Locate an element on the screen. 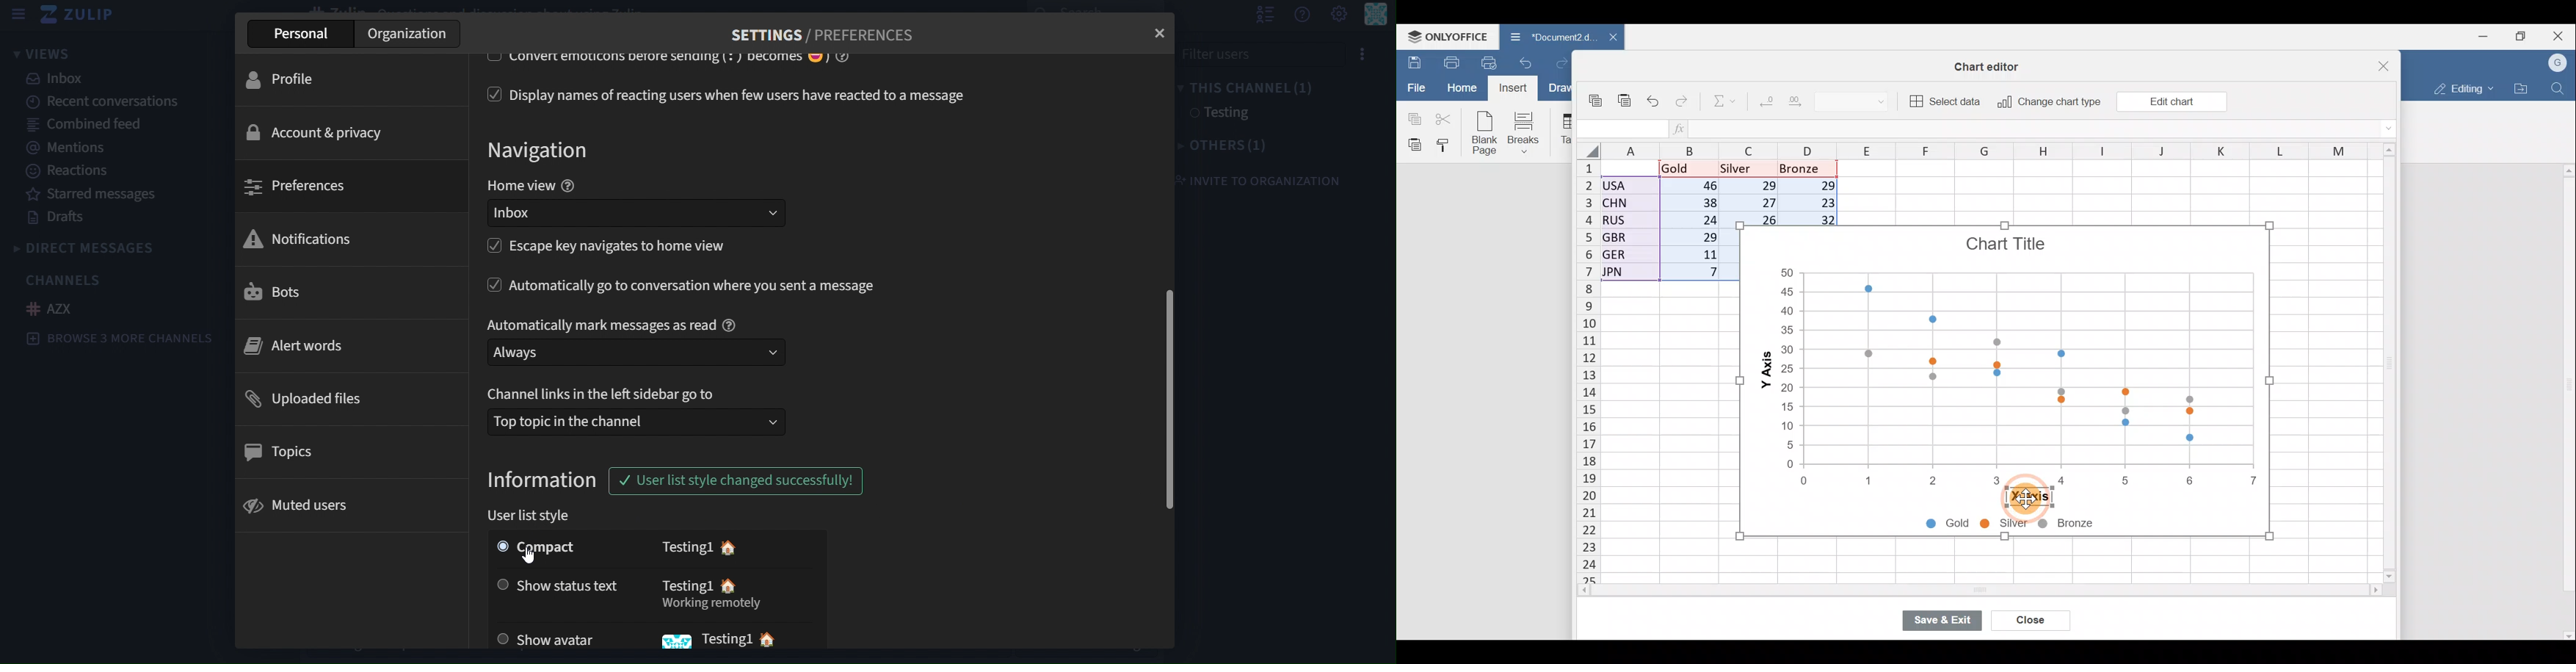  Summation is located at coordinates (1718, 103).